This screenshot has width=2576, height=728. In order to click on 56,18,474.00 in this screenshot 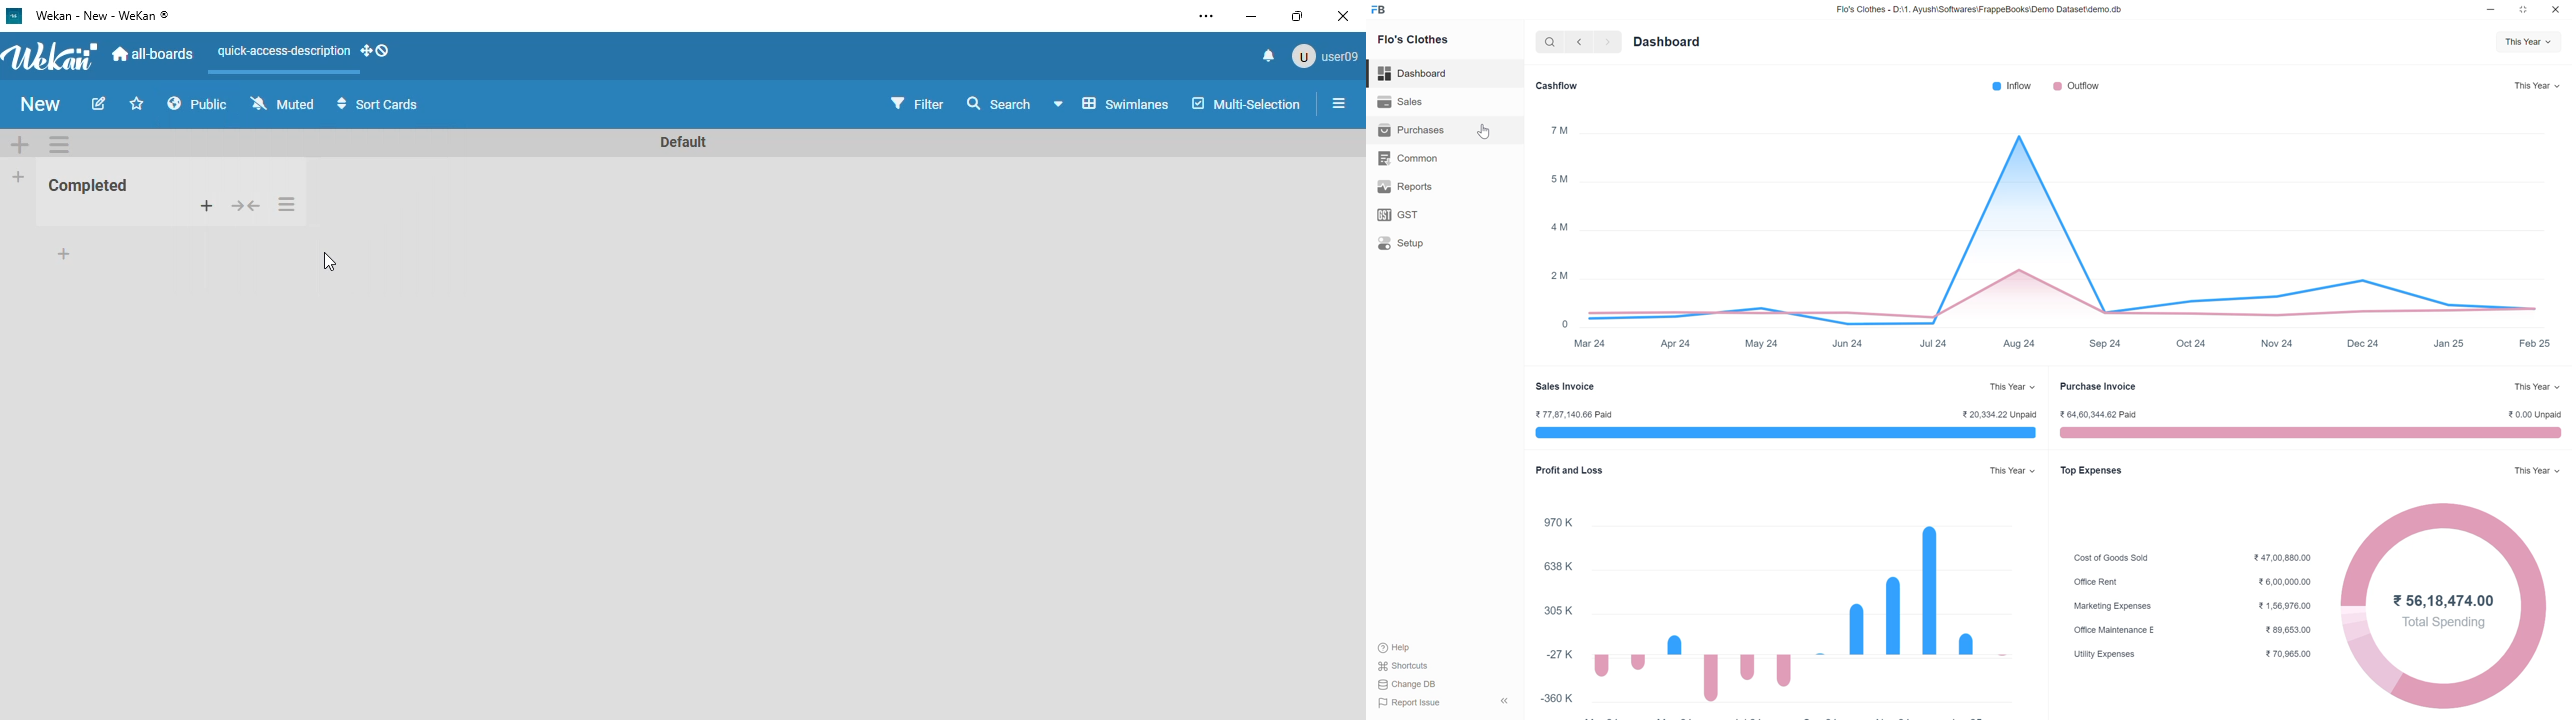, I will do `click(2443, 599)`.